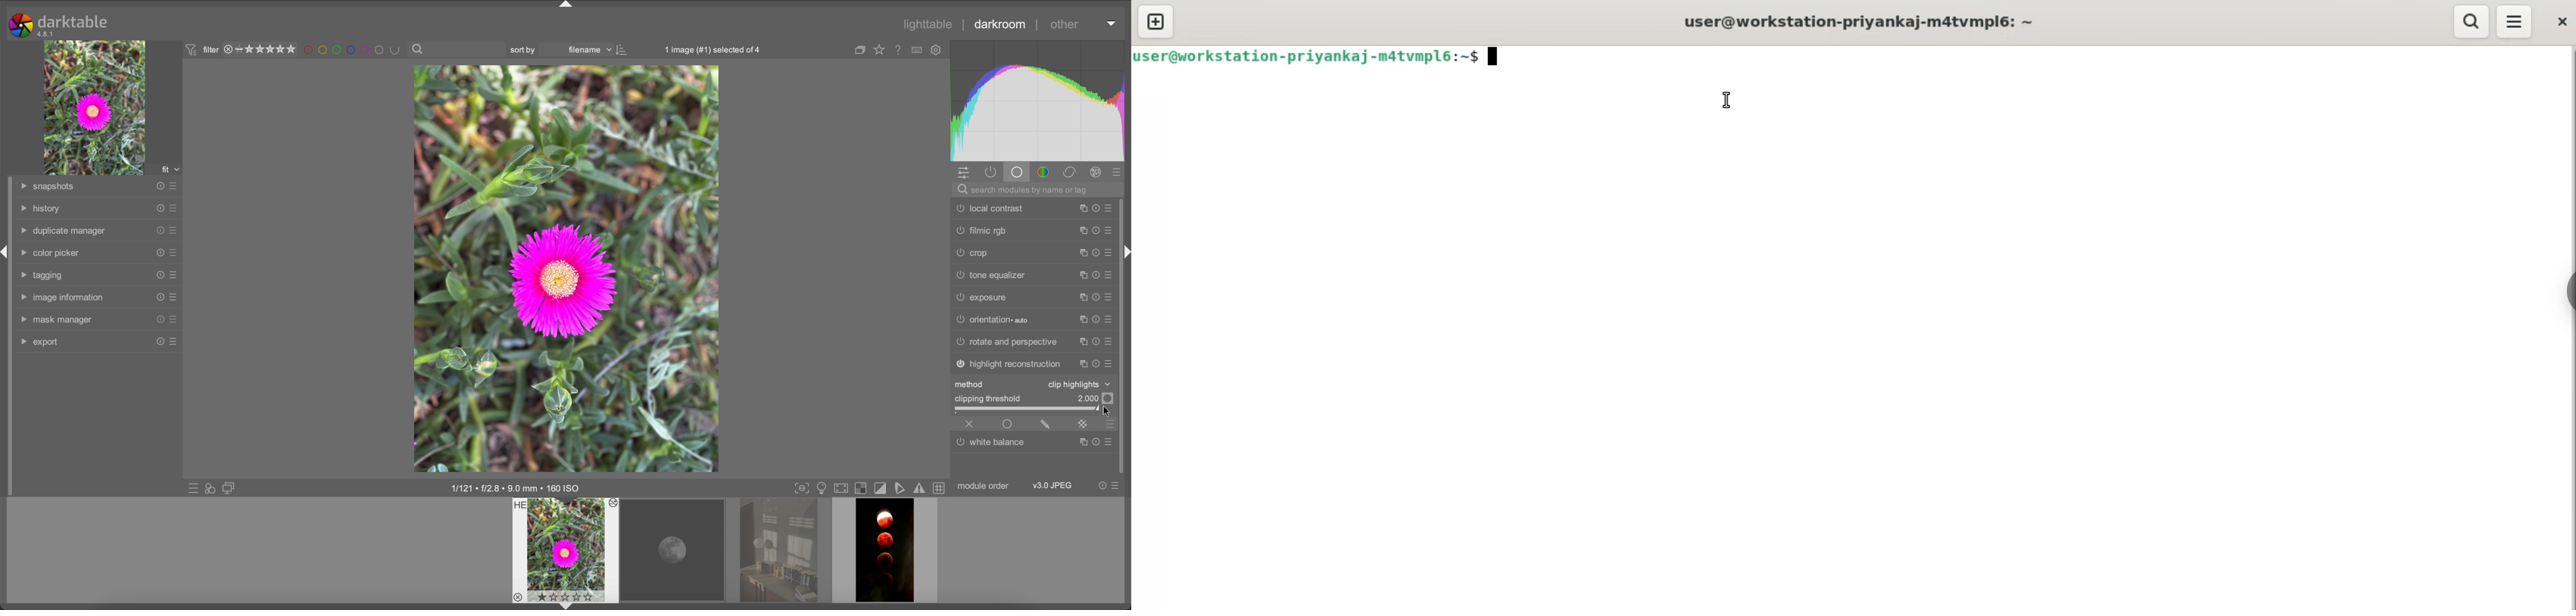 The height and width of the screenshot is (616, 2576). Describe the element at coordinates (40, 208) in the screenshot. I see `history tab` at that location.